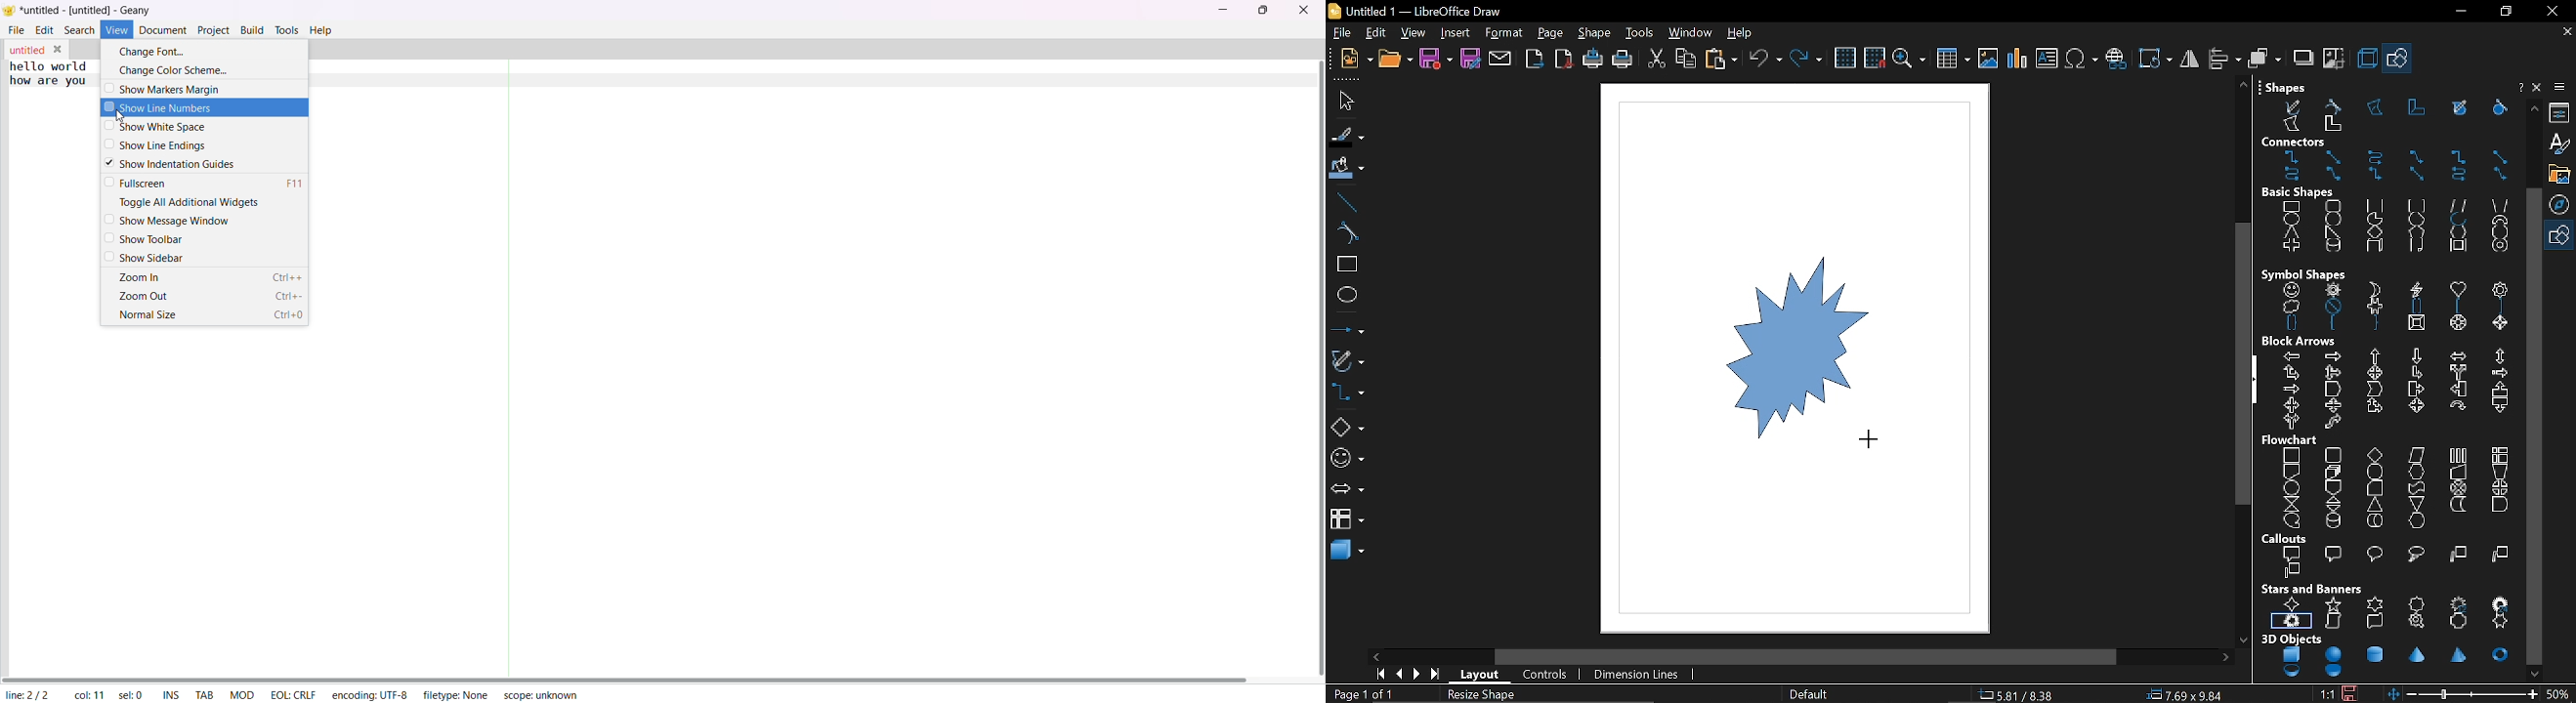 The image size is (2576, 728). What do you see at coordinates (1347, 519) in the screenshot?
I see `flowchart` at bounding box center [1347, 519].